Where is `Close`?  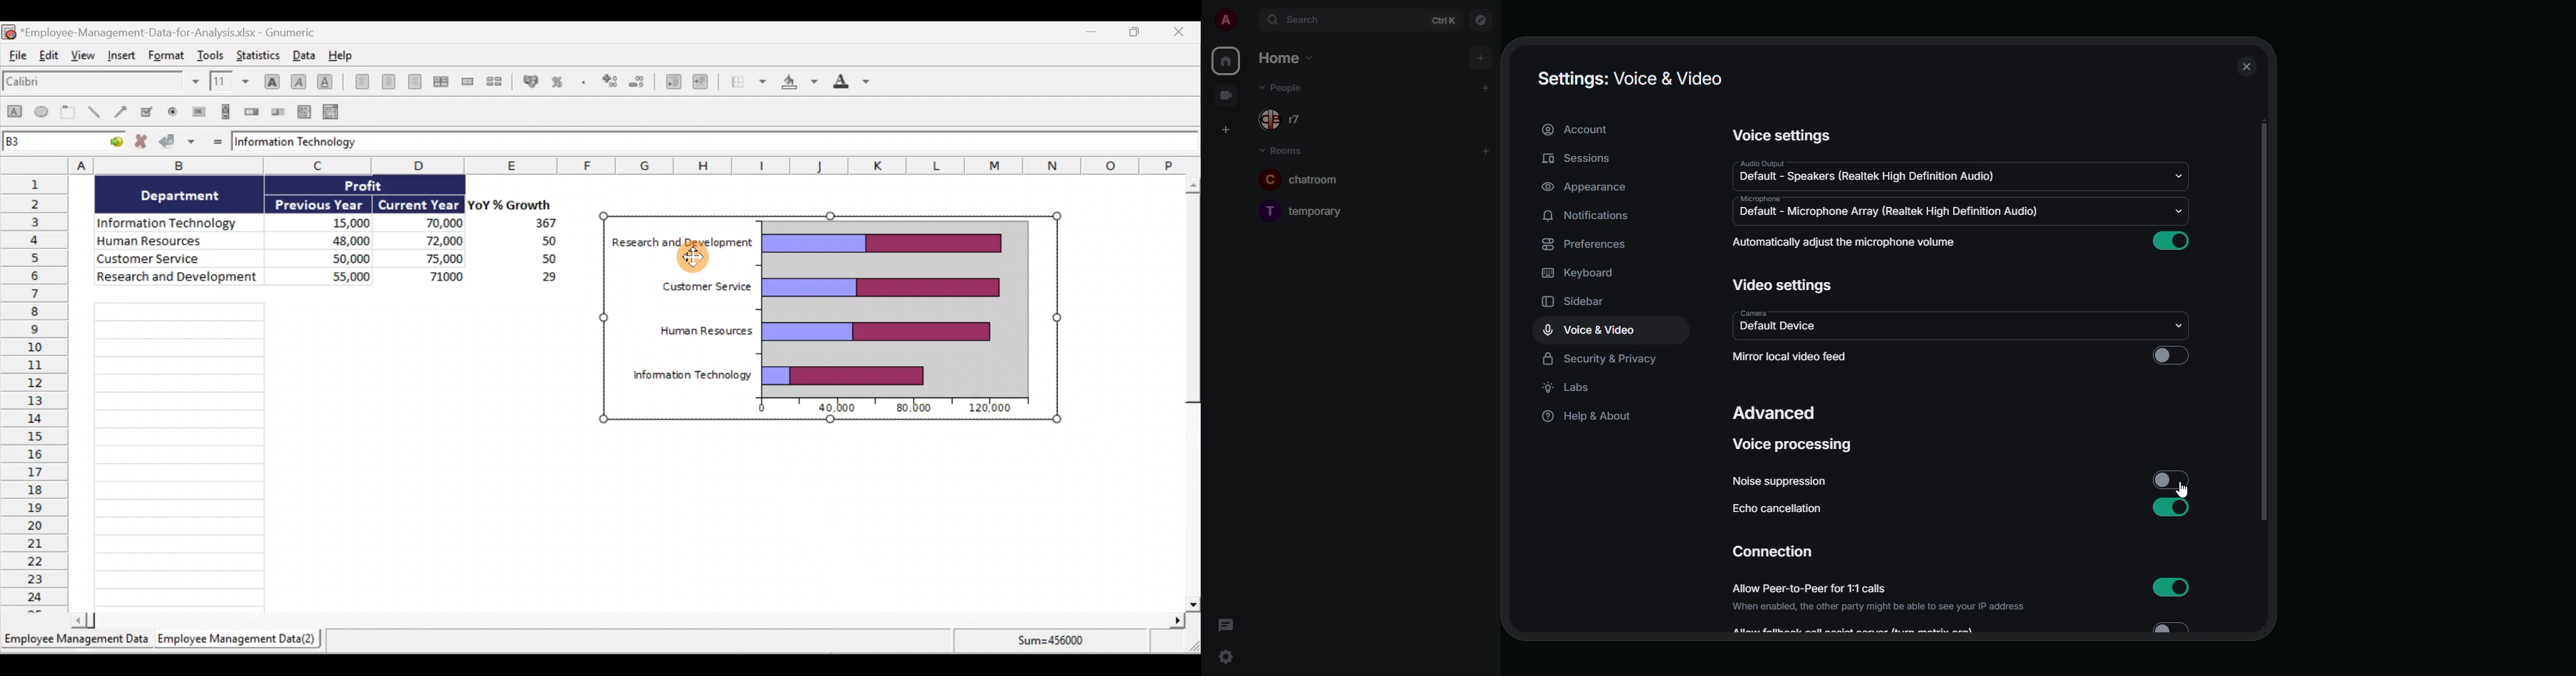
Close is located at coordinates (1182, 32).